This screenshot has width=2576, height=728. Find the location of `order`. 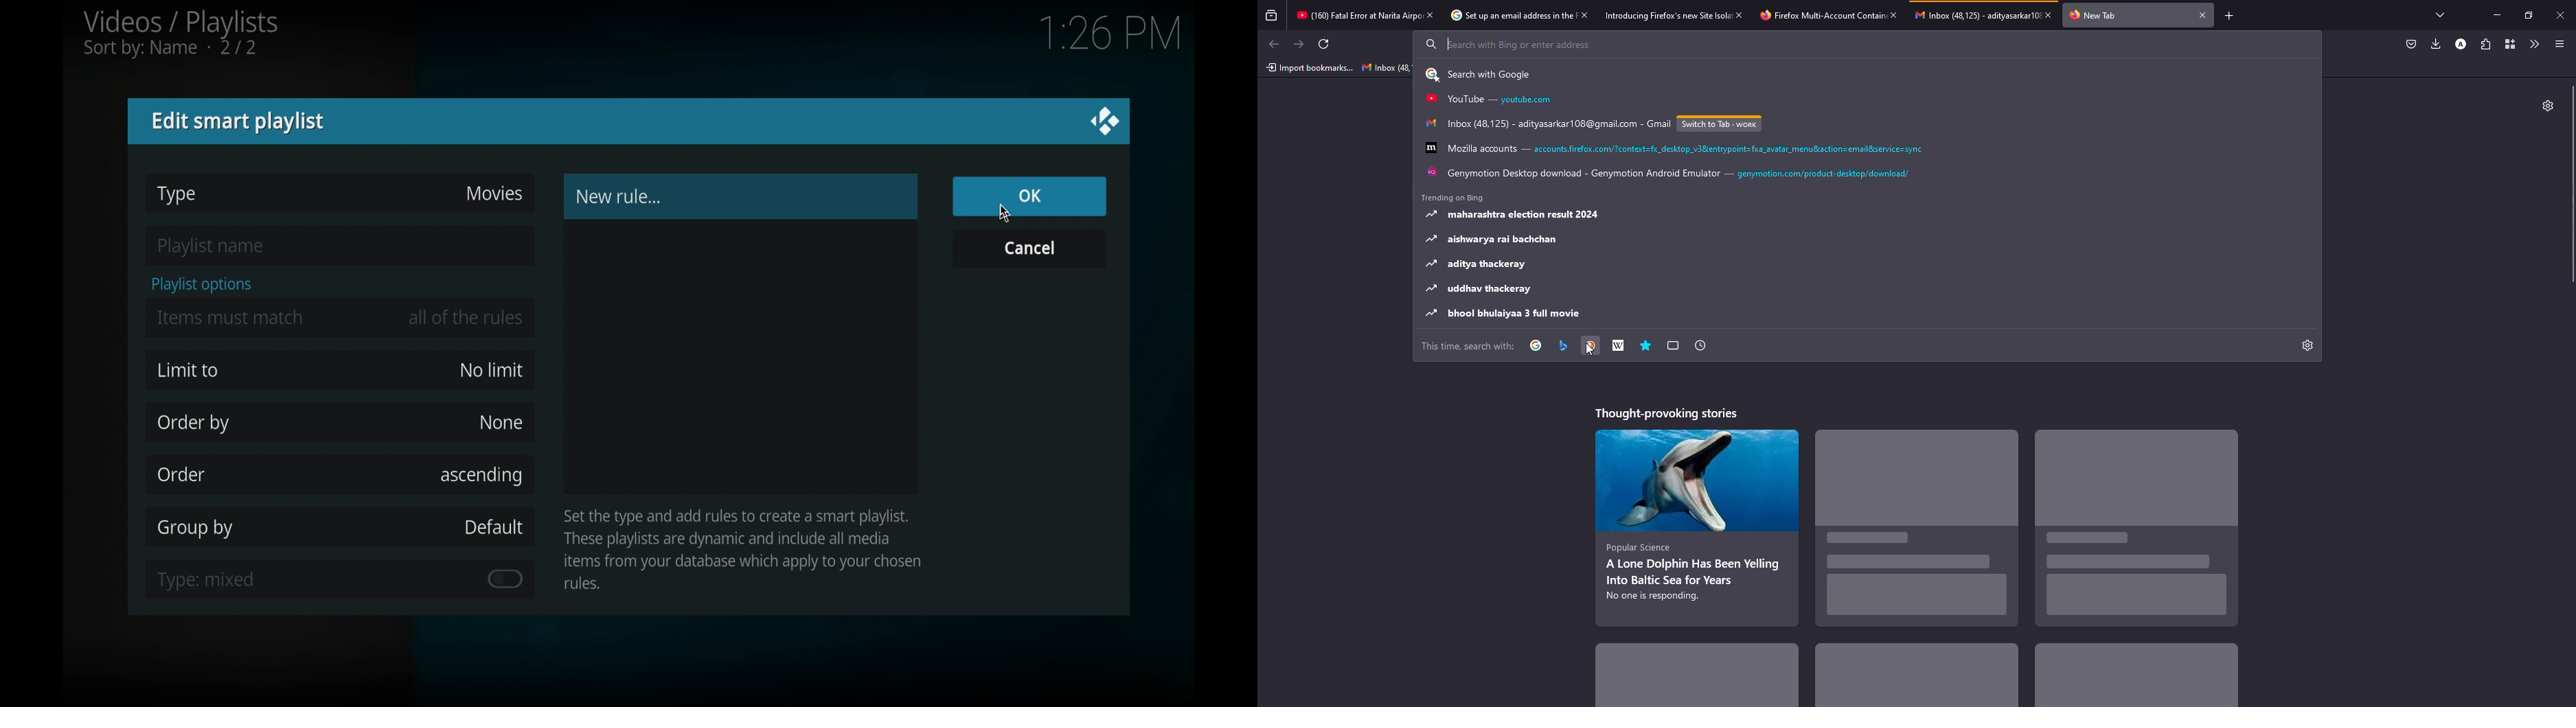

order is located at coordinates (181, 475).